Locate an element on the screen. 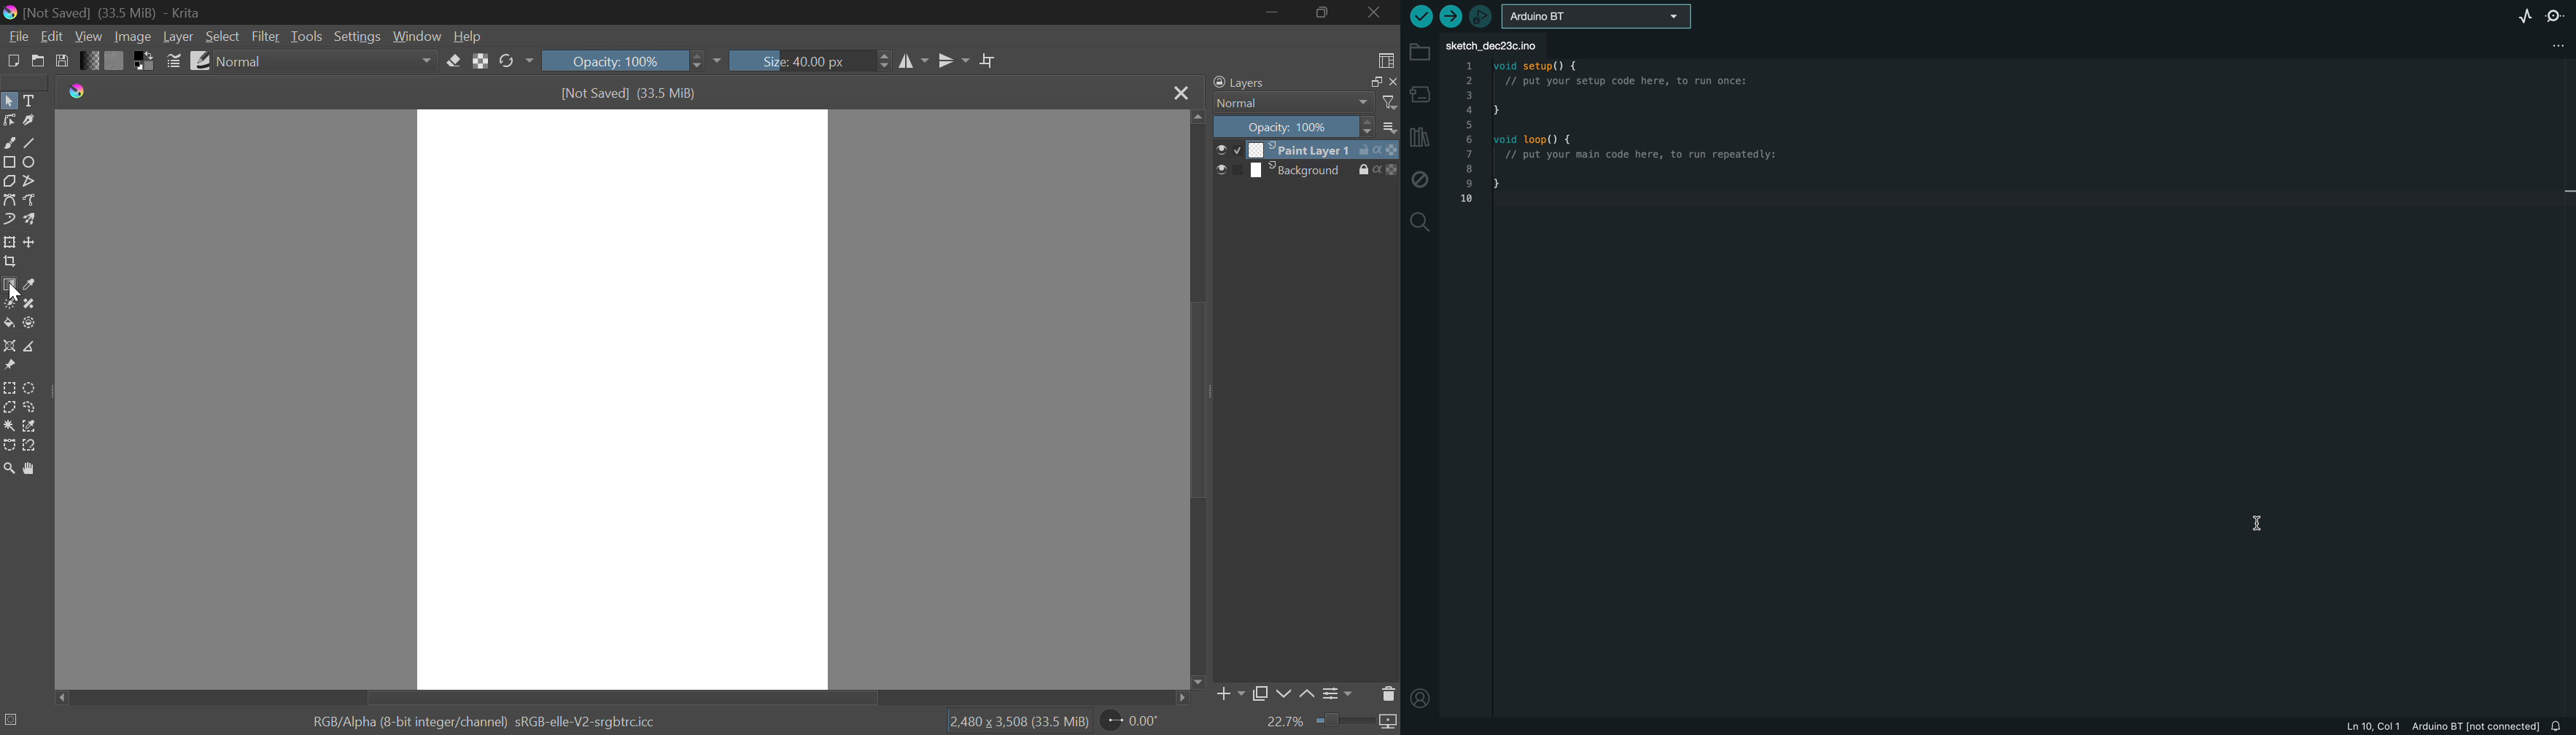  more options is located at coordinates (1390, 127).